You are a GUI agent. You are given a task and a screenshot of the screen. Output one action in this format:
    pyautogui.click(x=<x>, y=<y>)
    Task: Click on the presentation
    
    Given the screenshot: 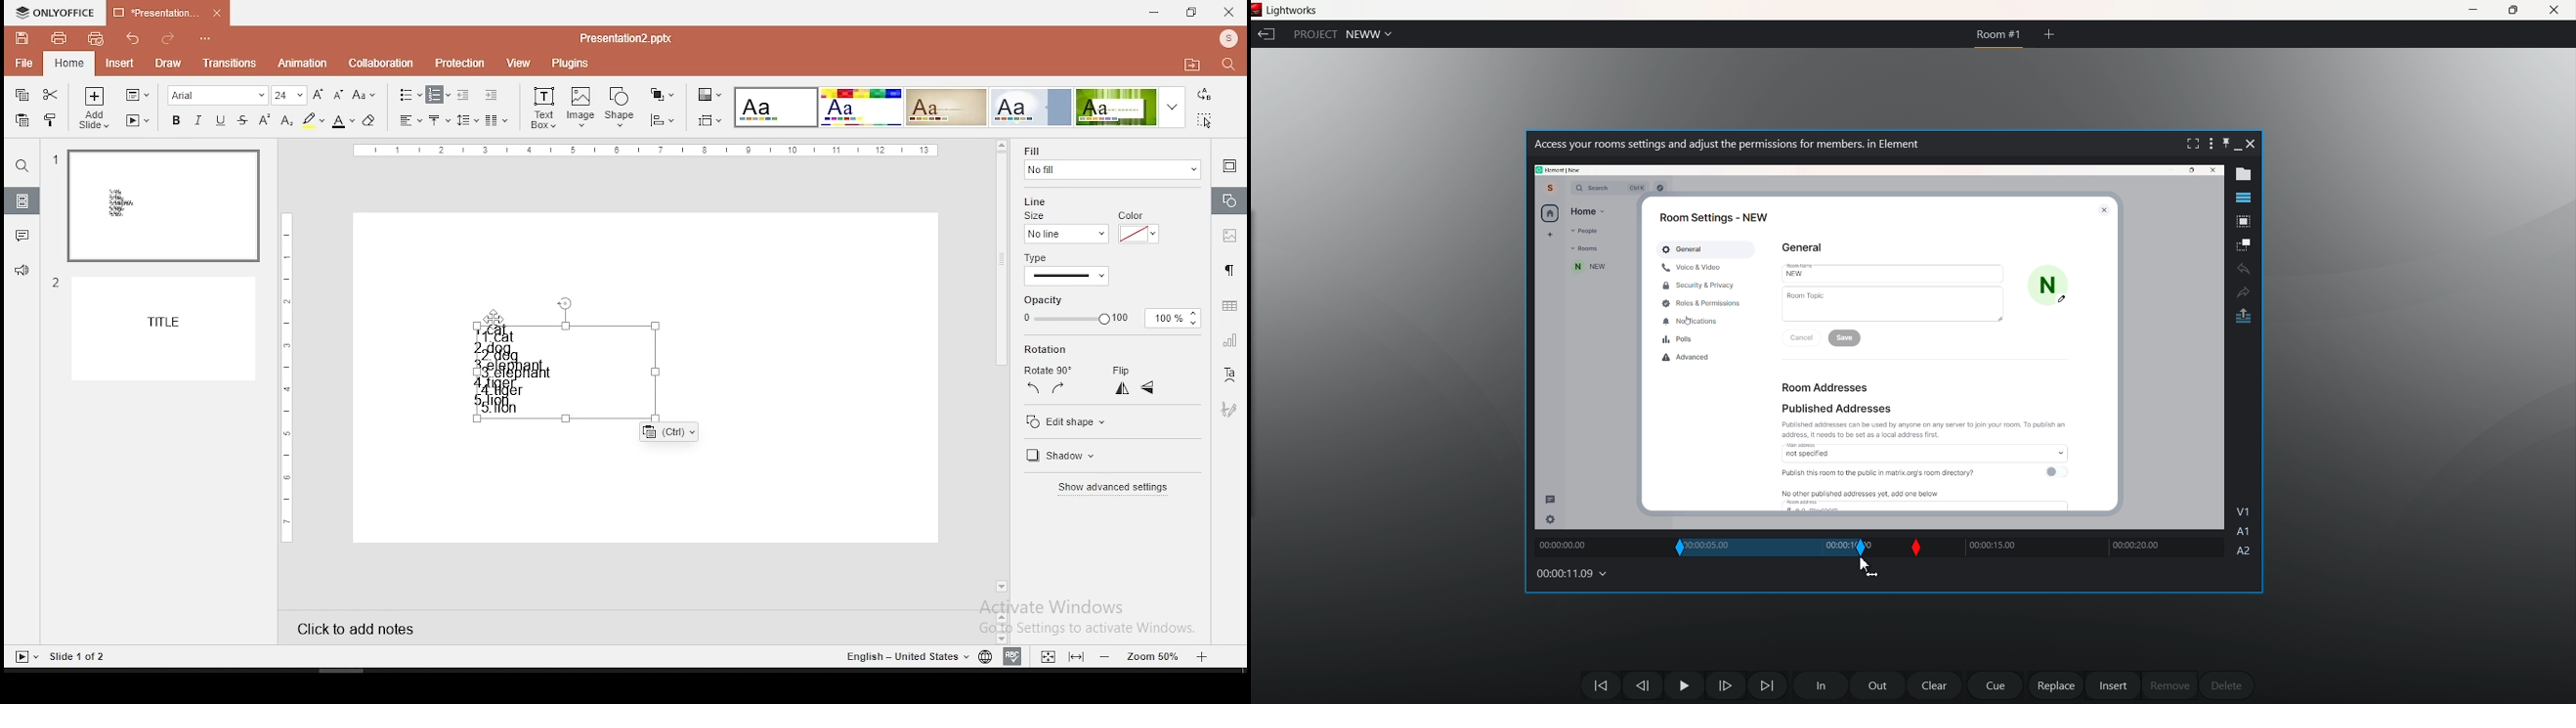 What is the action you would take?
    pyautogui.click(x=168, y=14)
    